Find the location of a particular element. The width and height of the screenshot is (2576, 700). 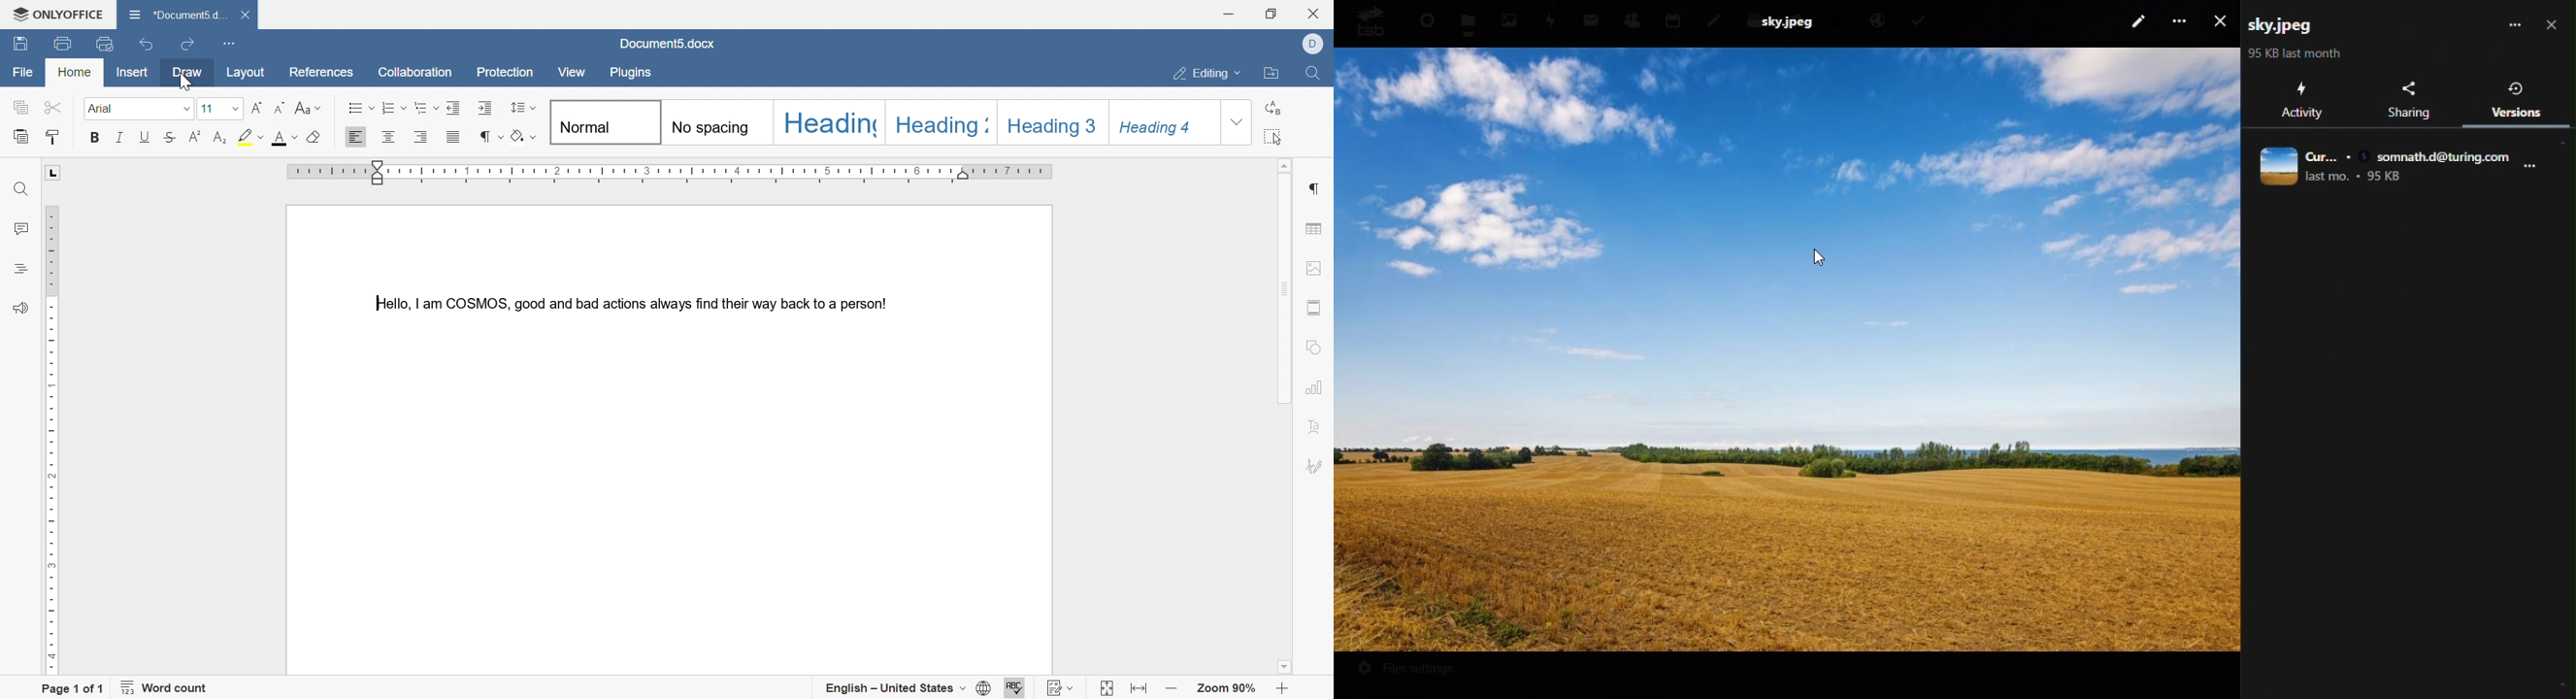

minimize is located at coordinates (1228, 12).